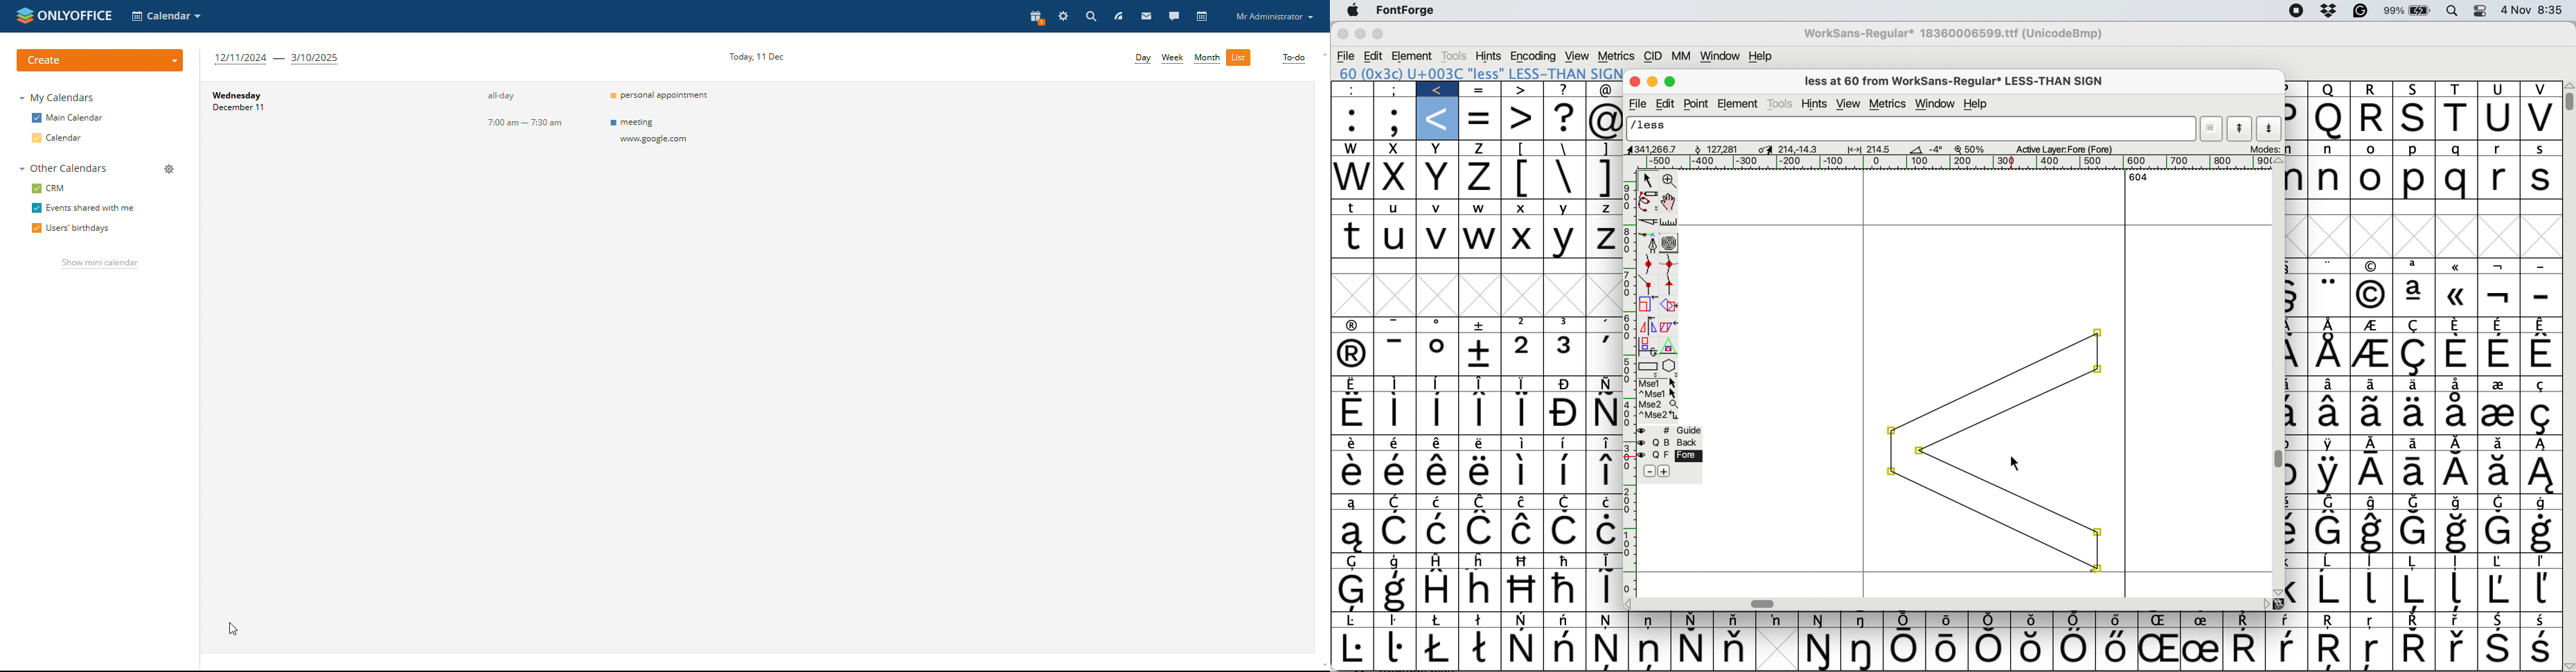  I want to click on X, so click(1522, 238).